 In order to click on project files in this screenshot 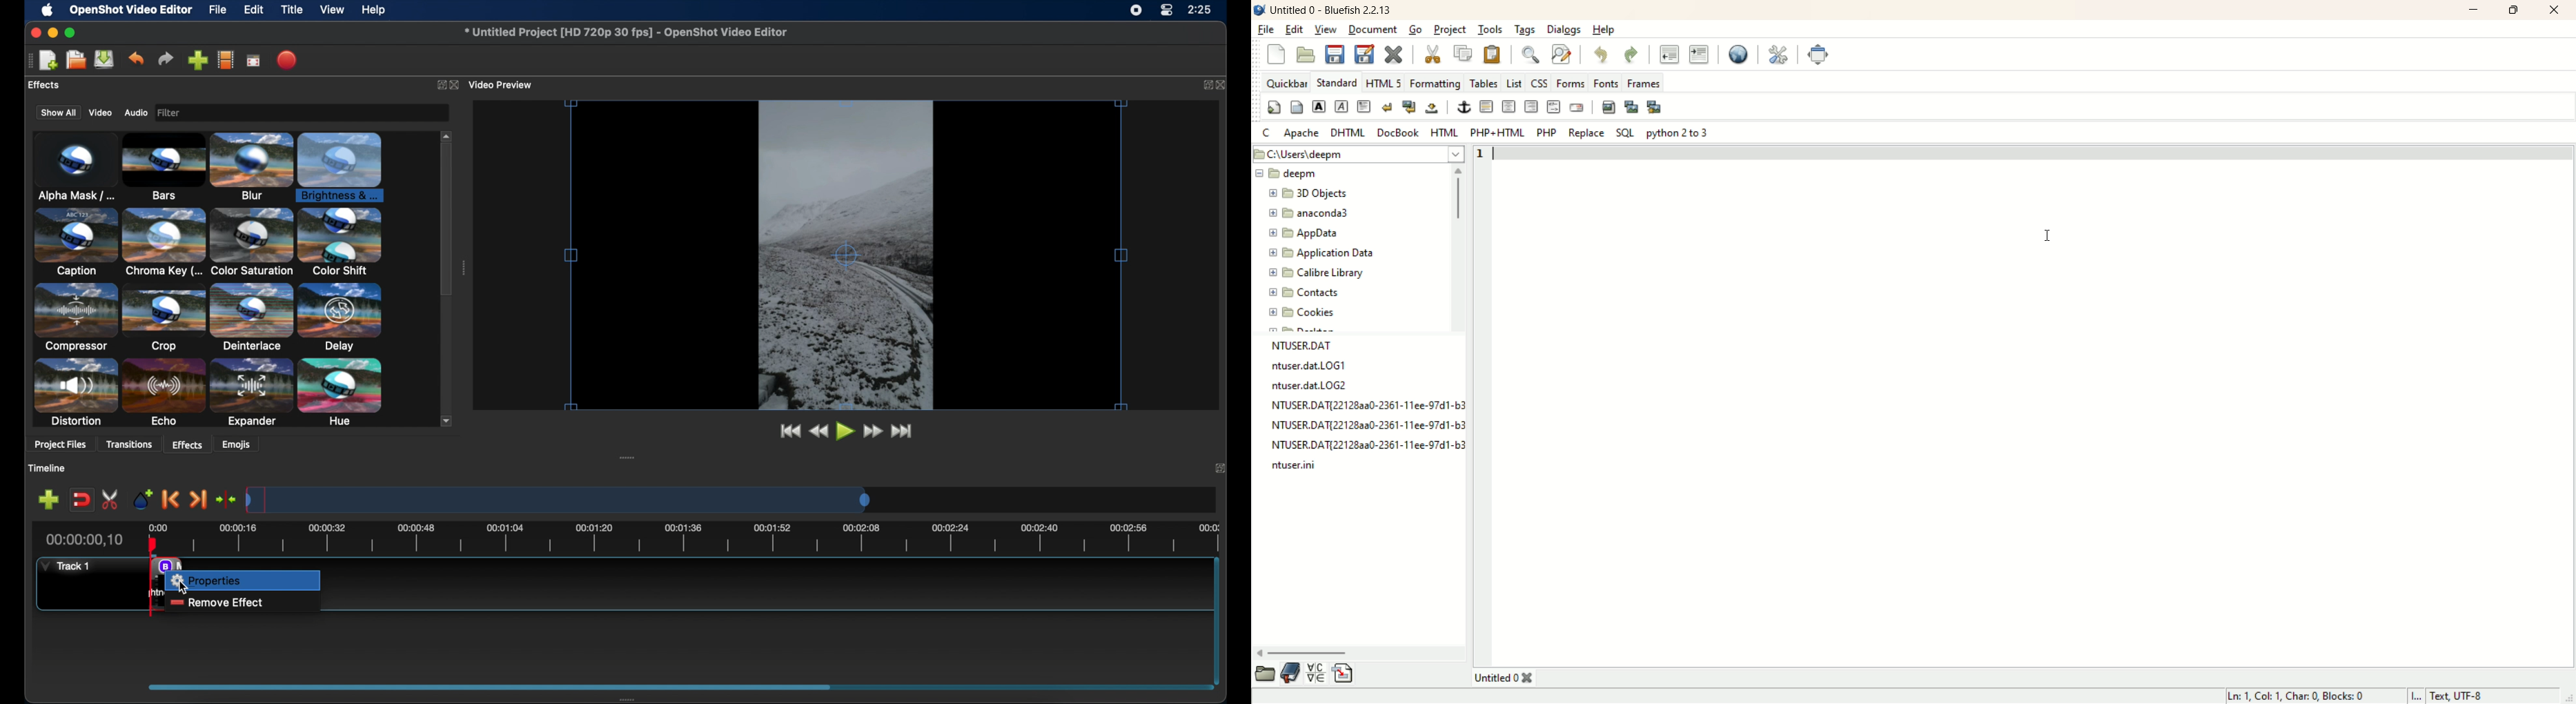, I will do `click(60, 446)`.